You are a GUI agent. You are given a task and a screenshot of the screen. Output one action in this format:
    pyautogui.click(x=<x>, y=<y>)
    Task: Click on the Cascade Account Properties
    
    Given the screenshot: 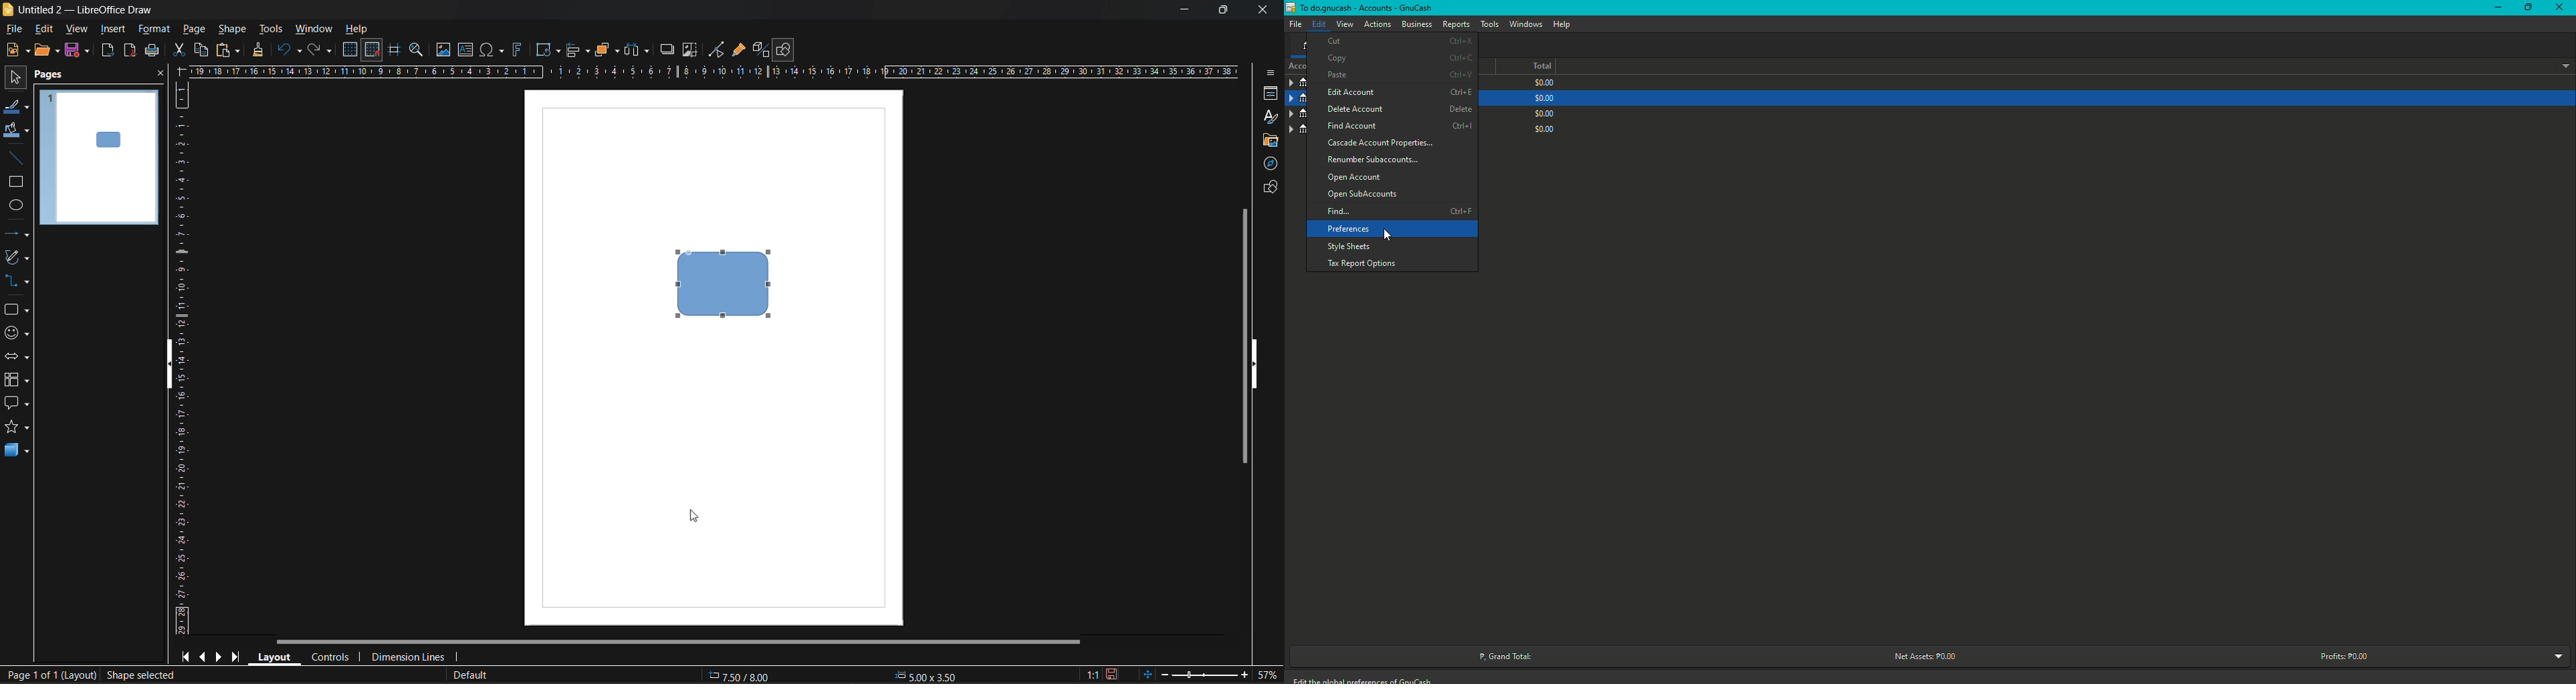 What is the action you would take?
    pyautogui.click(x=1385, y=145)
    